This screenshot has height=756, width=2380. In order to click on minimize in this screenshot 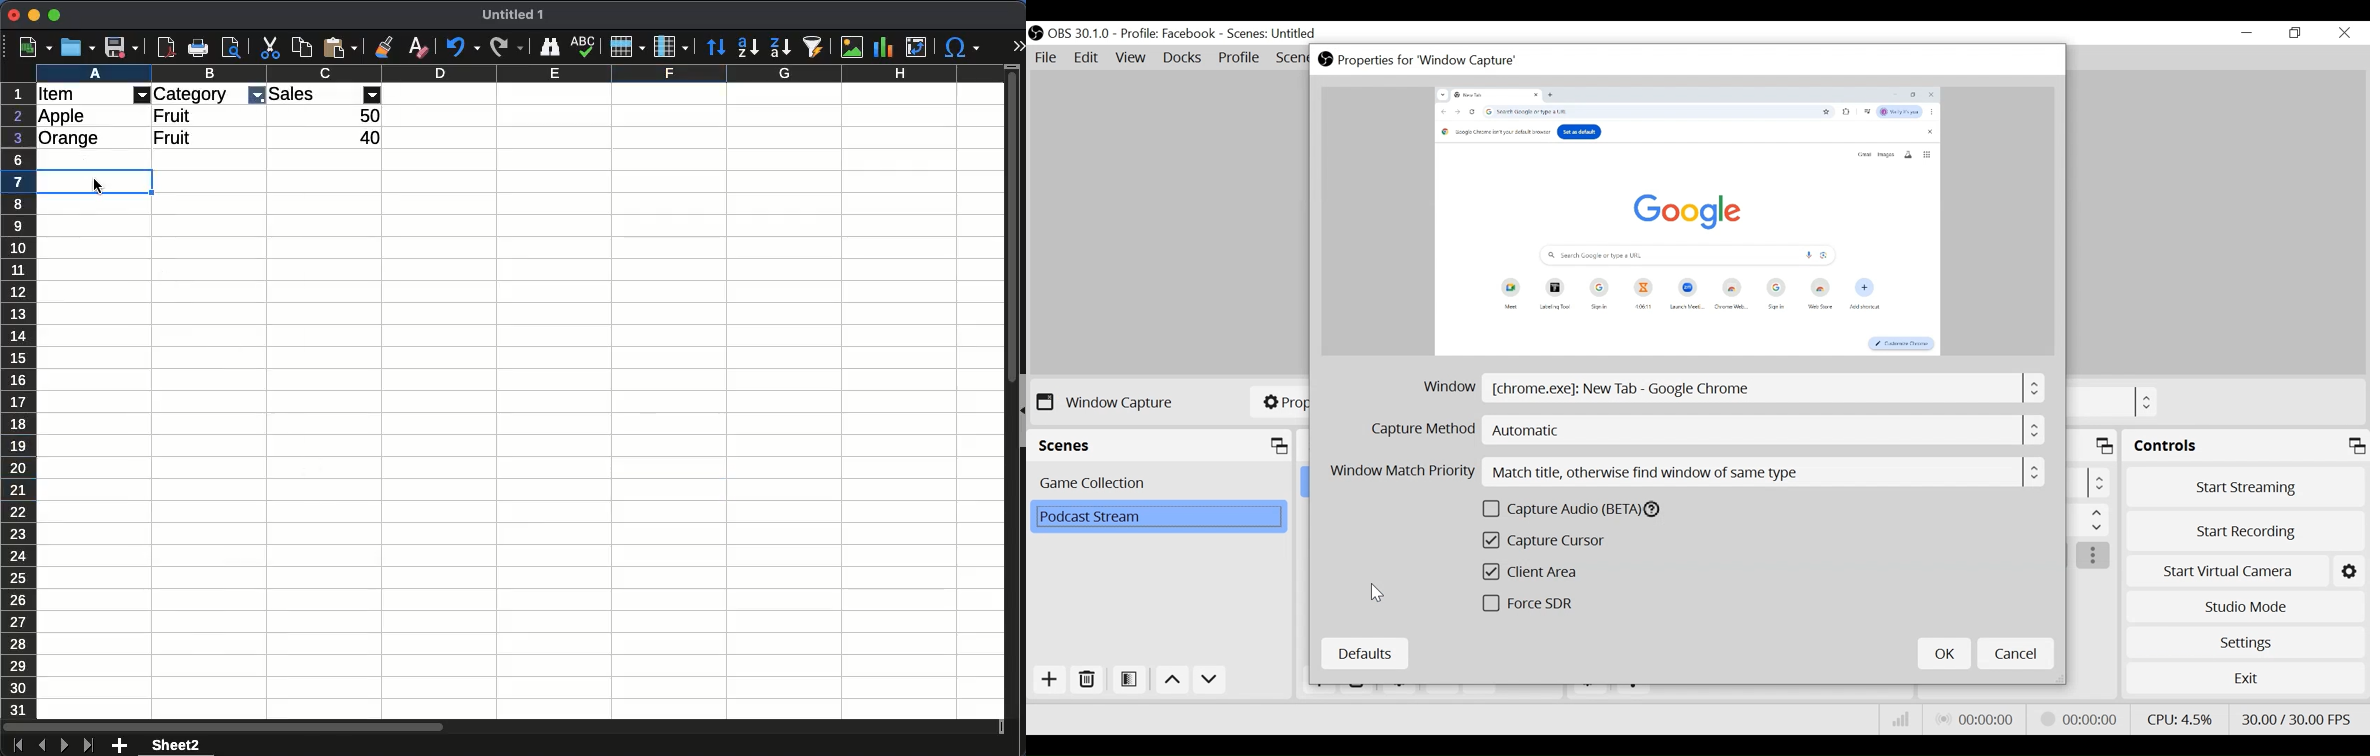, I will do `click(34, 15)`.